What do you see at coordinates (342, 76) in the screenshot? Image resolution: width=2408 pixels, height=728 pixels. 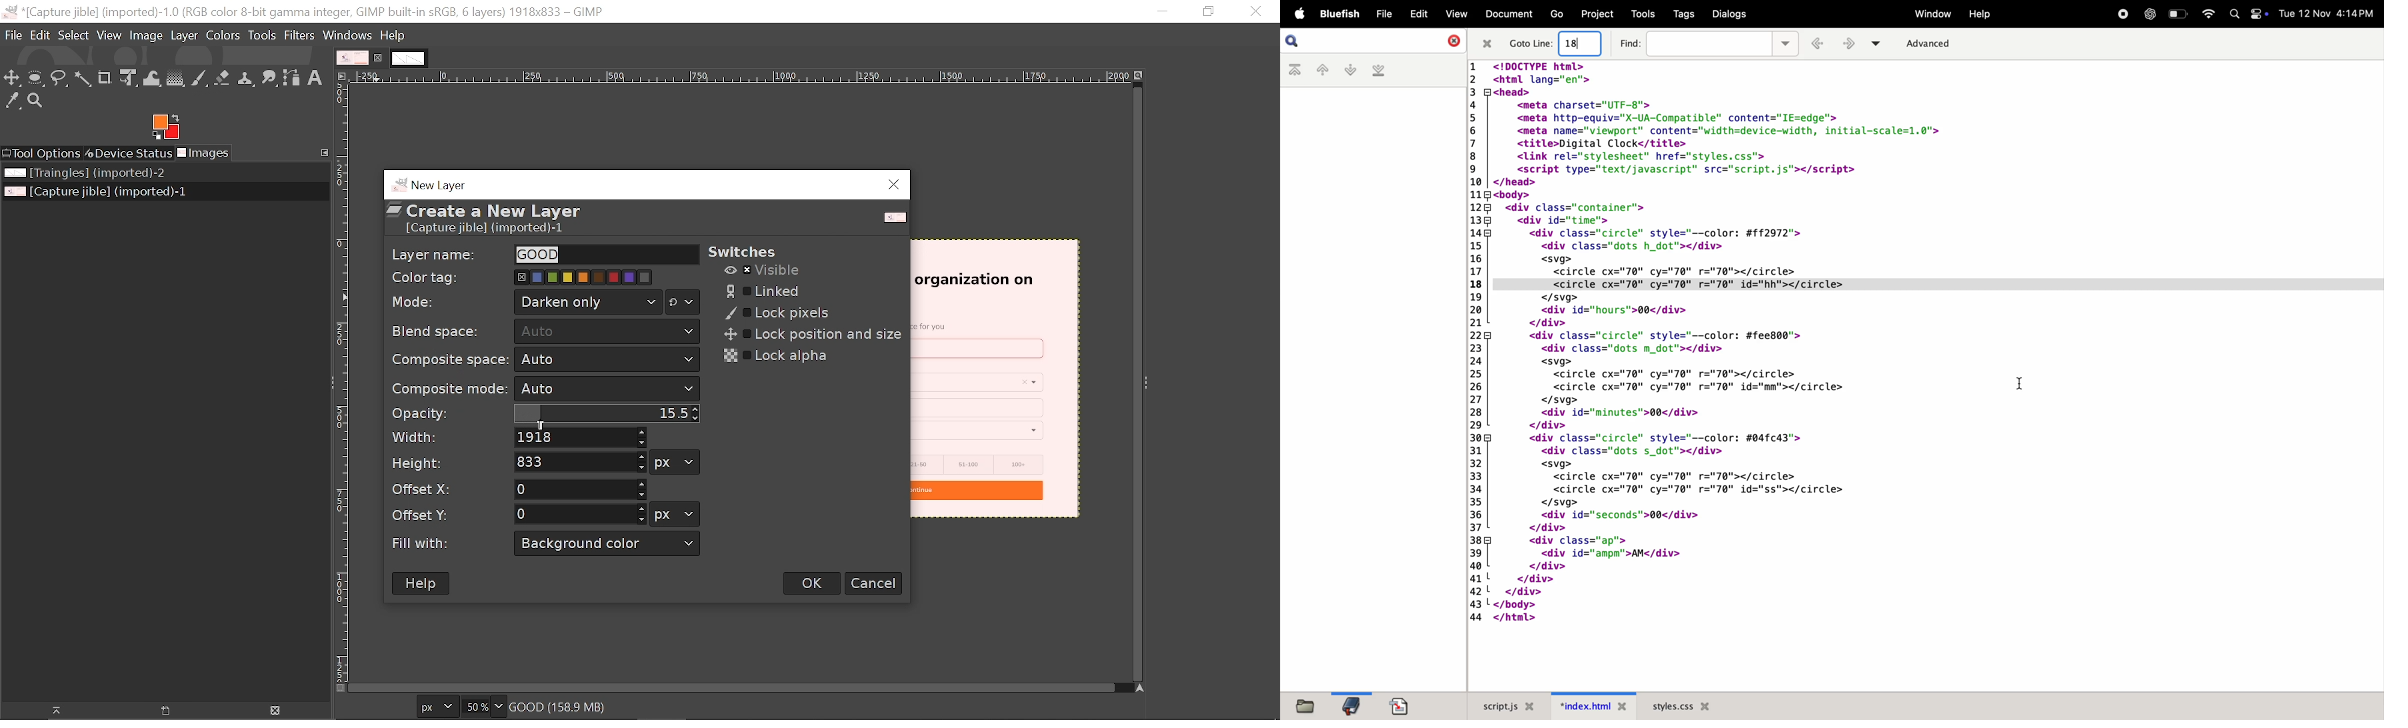 I see `Access this image menu` at bounding box center [342, 76].